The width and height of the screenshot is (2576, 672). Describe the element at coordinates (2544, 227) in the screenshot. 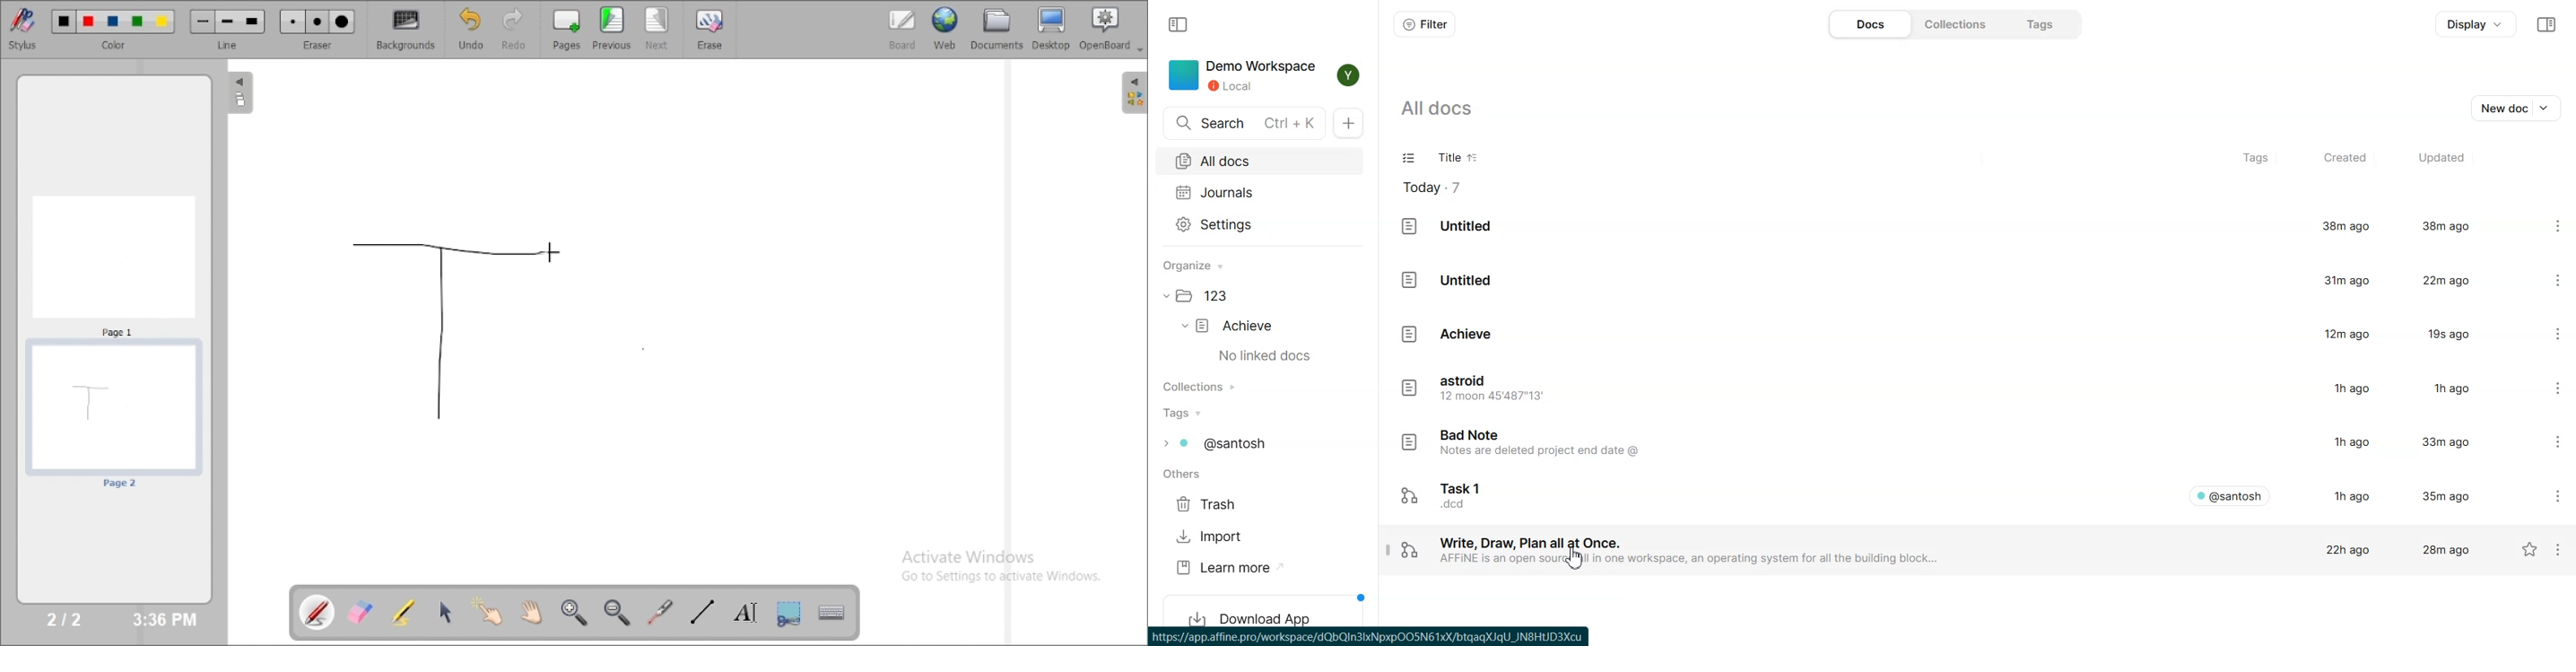

I see `Settings` at that location.